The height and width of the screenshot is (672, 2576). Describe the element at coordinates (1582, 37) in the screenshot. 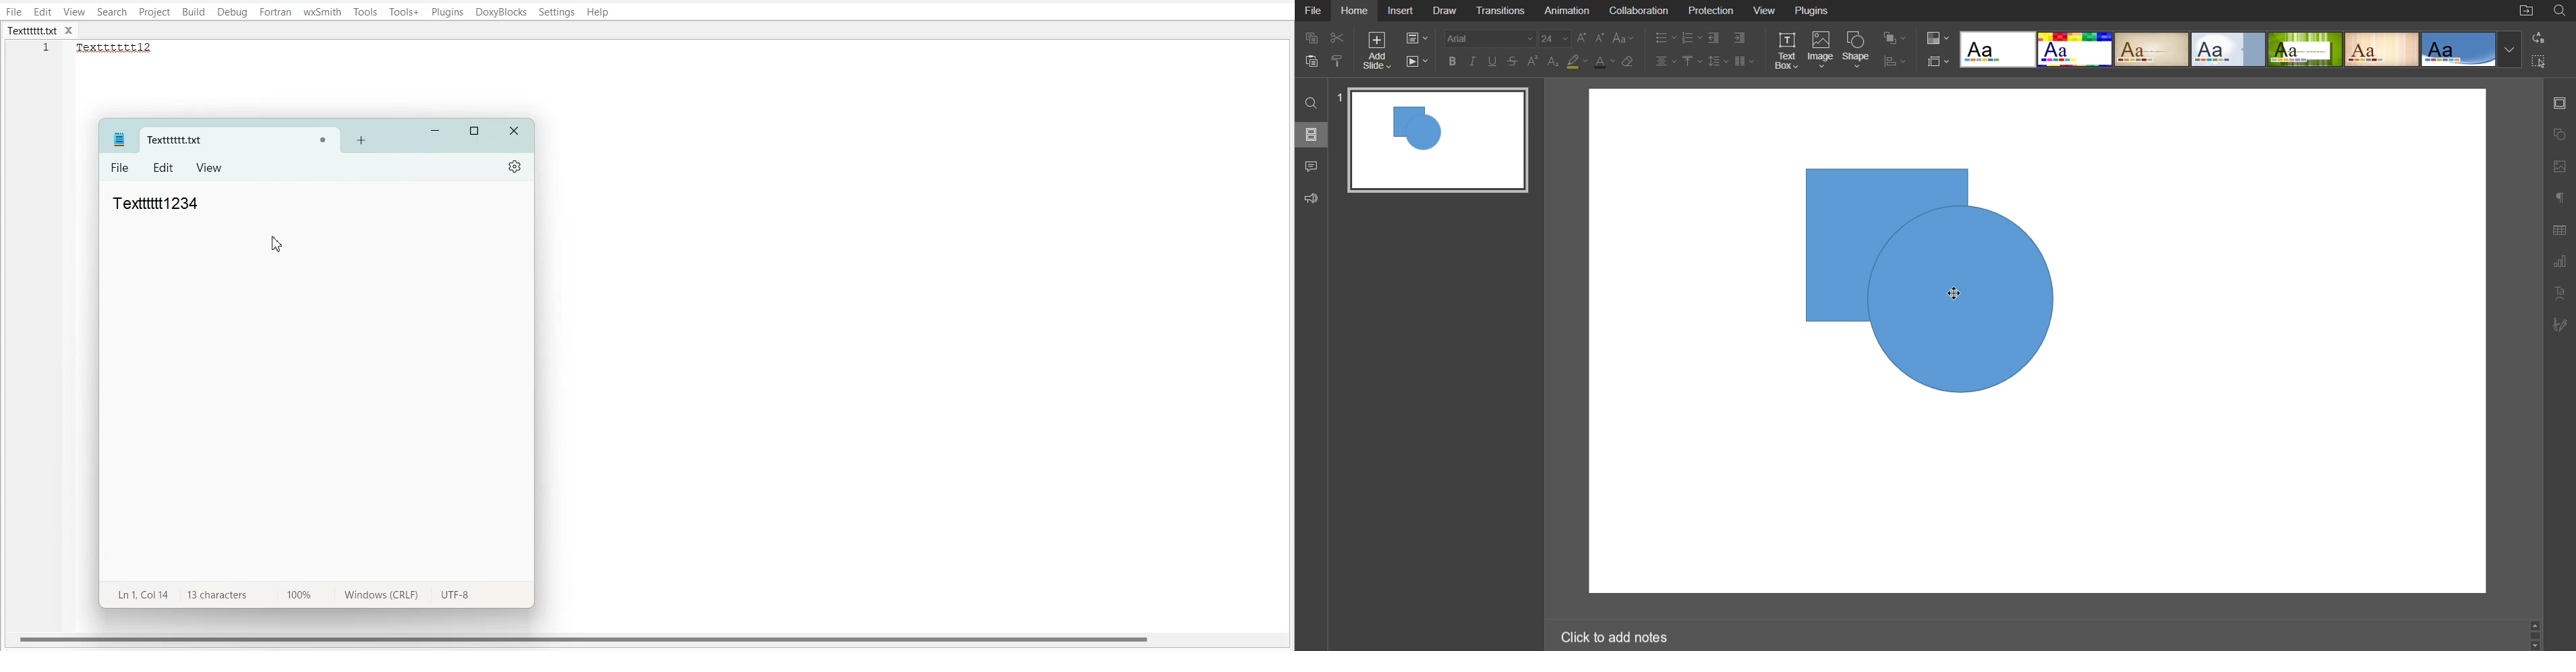

I see `Increase Font` at that location.